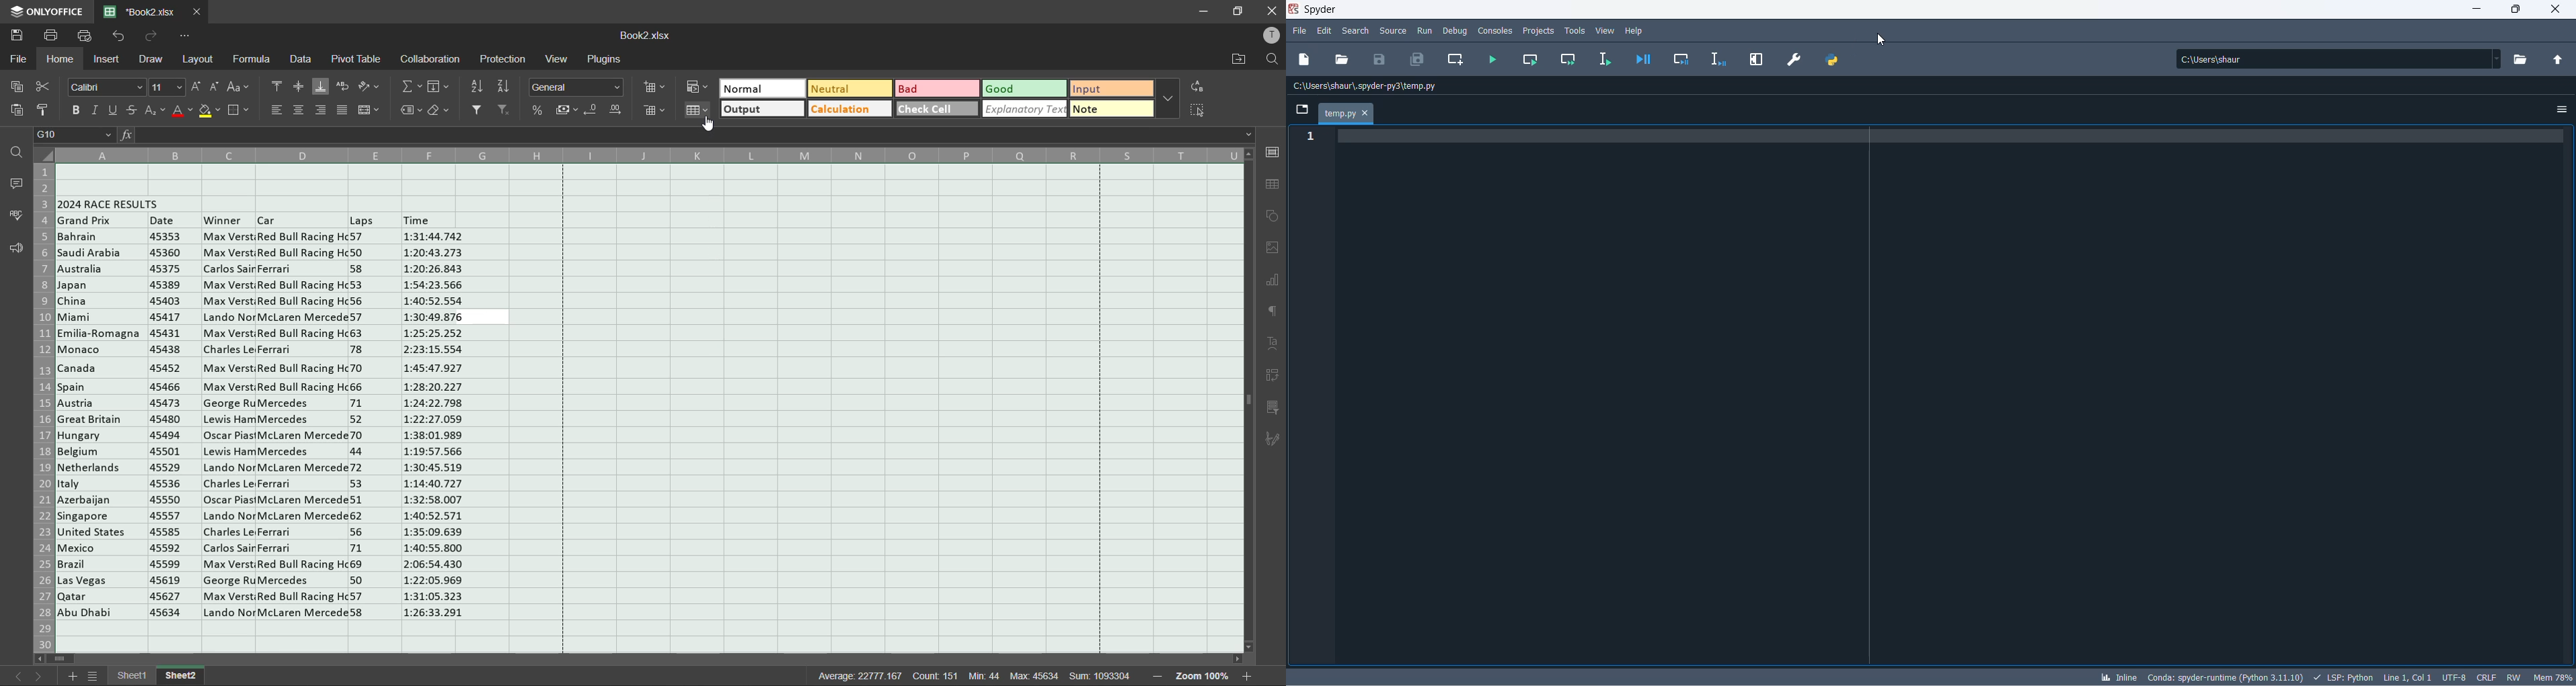  I want to click on strikethrough, so click(134, 113).